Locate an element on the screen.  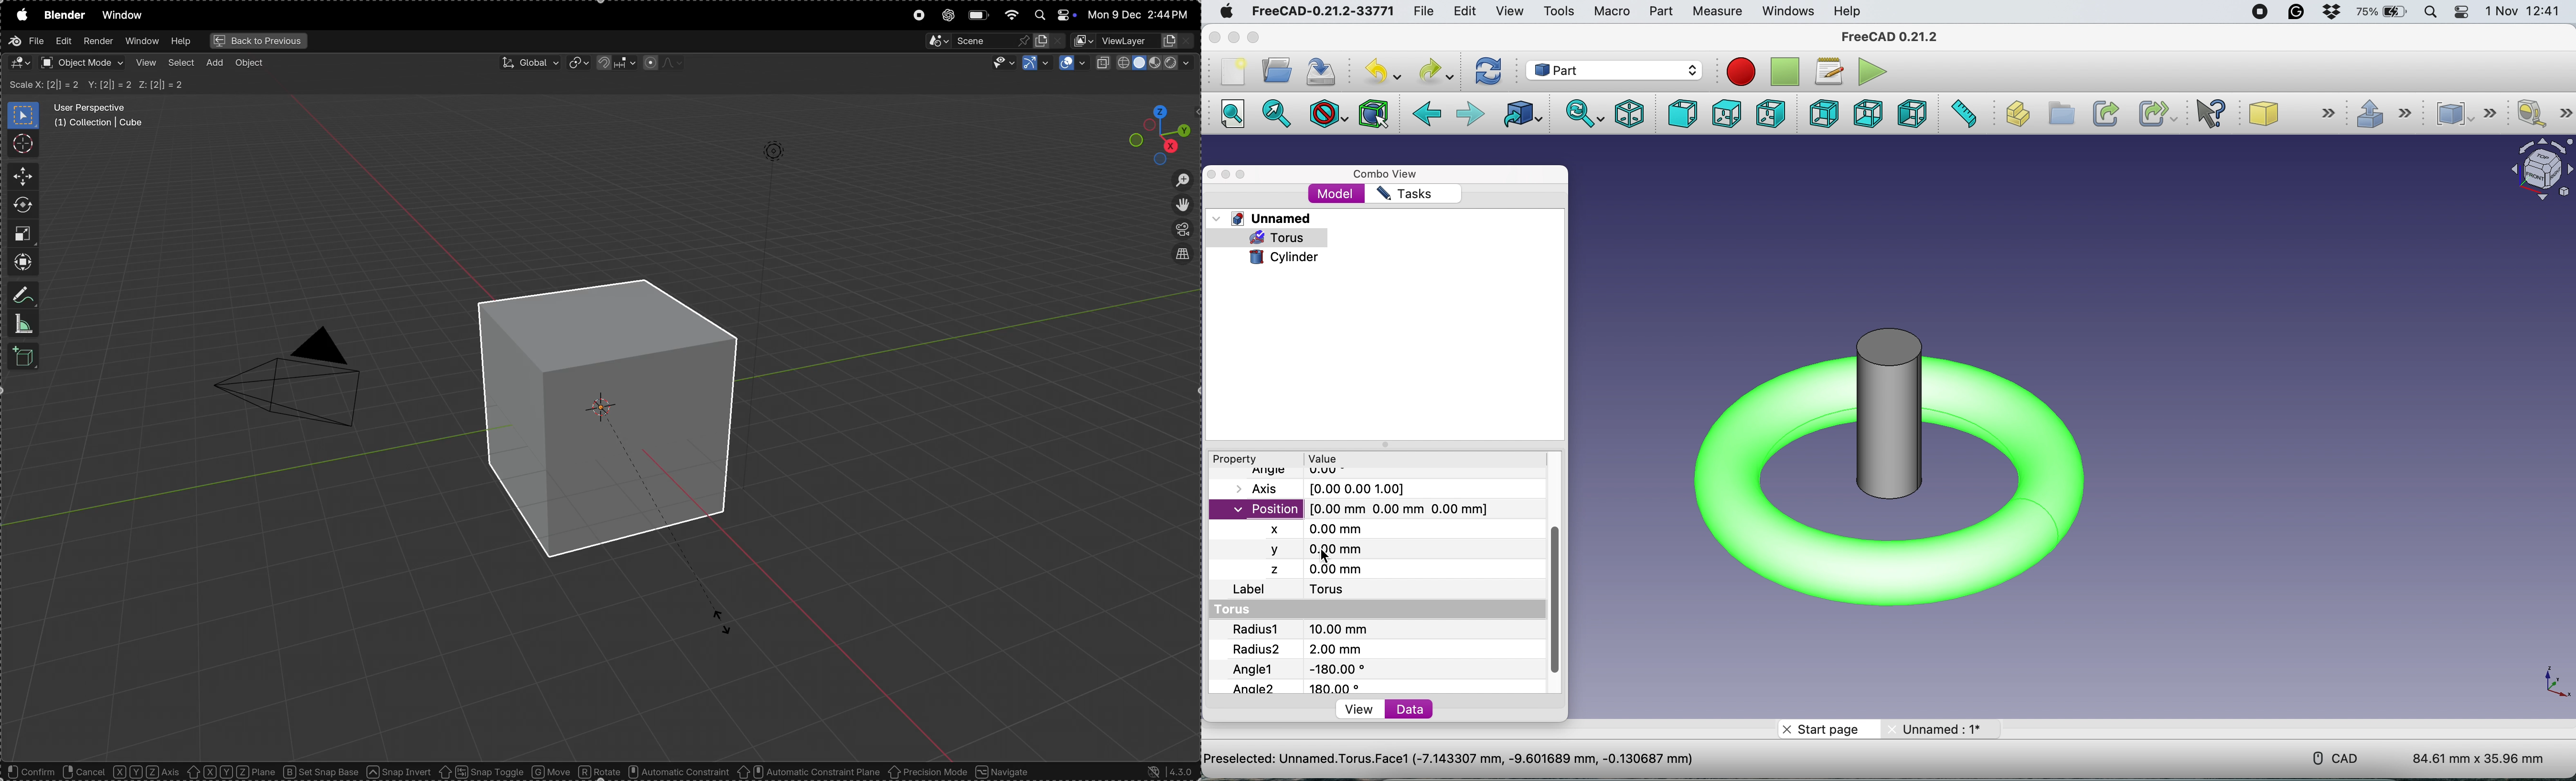
extrude is located at coordinates (2388, 115).